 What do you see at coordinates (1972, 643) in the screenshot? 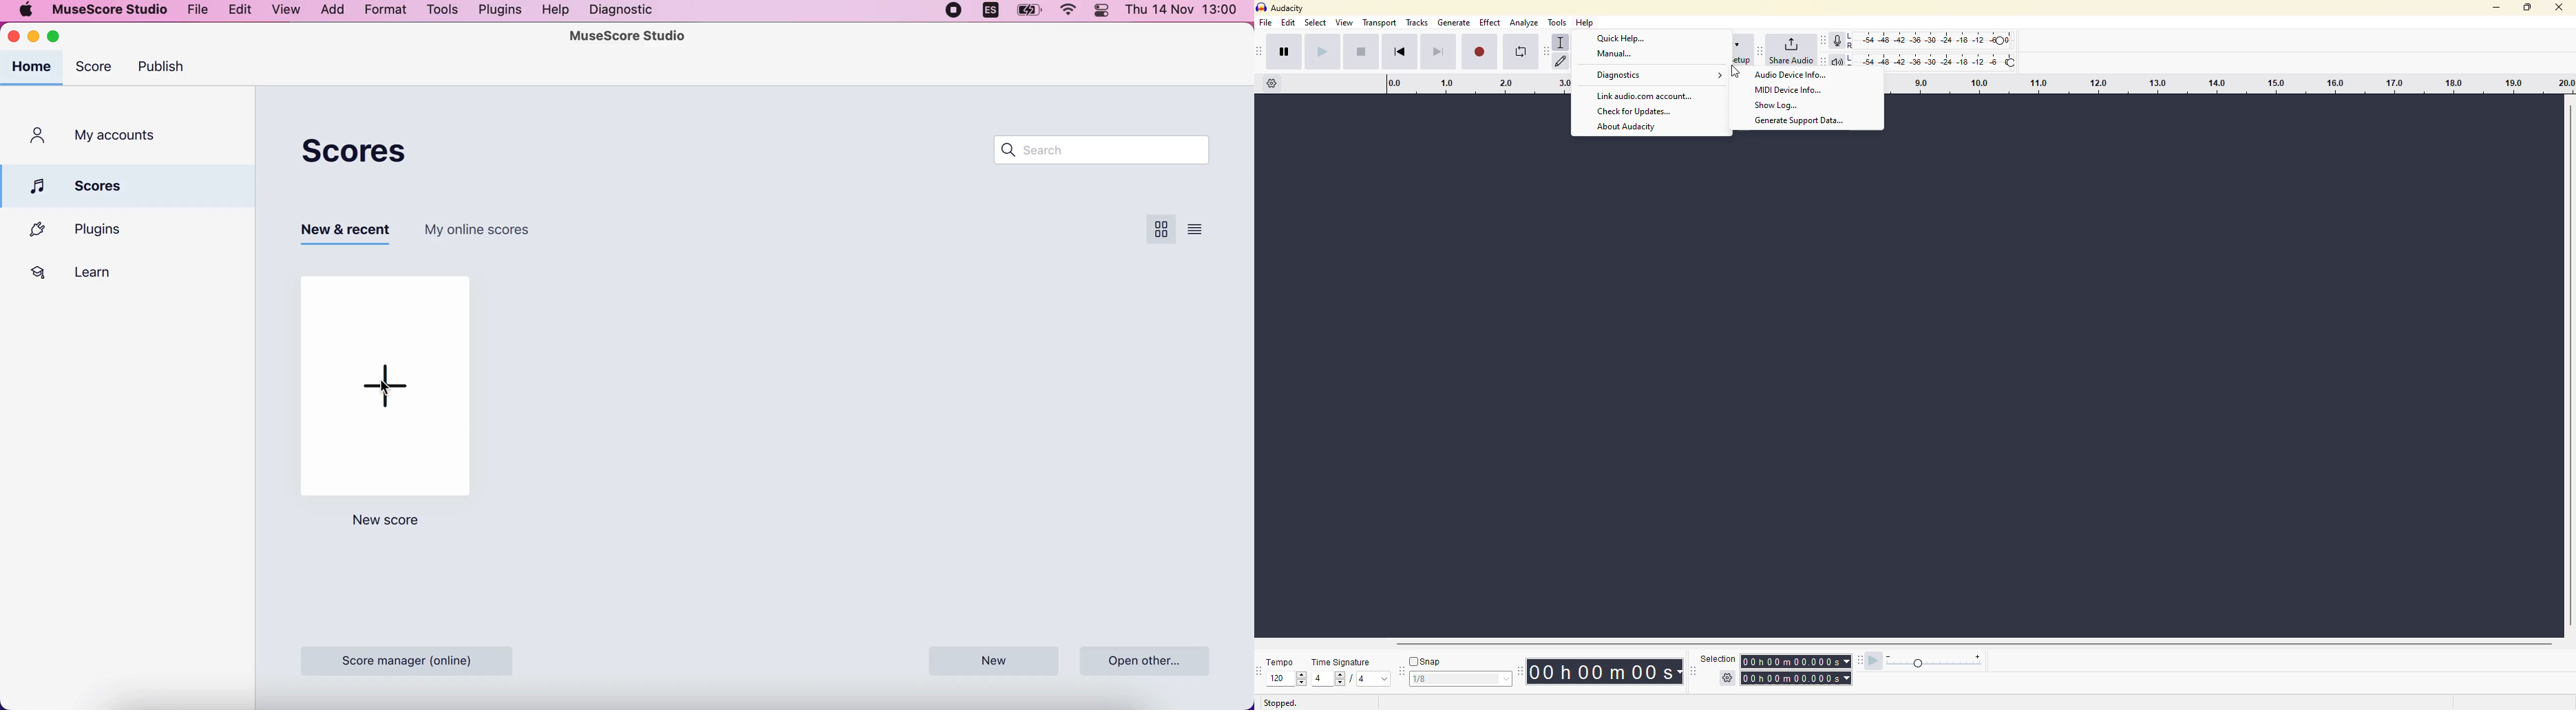
I see `horizontal scrollbar` at bounding box center [1972, 643].